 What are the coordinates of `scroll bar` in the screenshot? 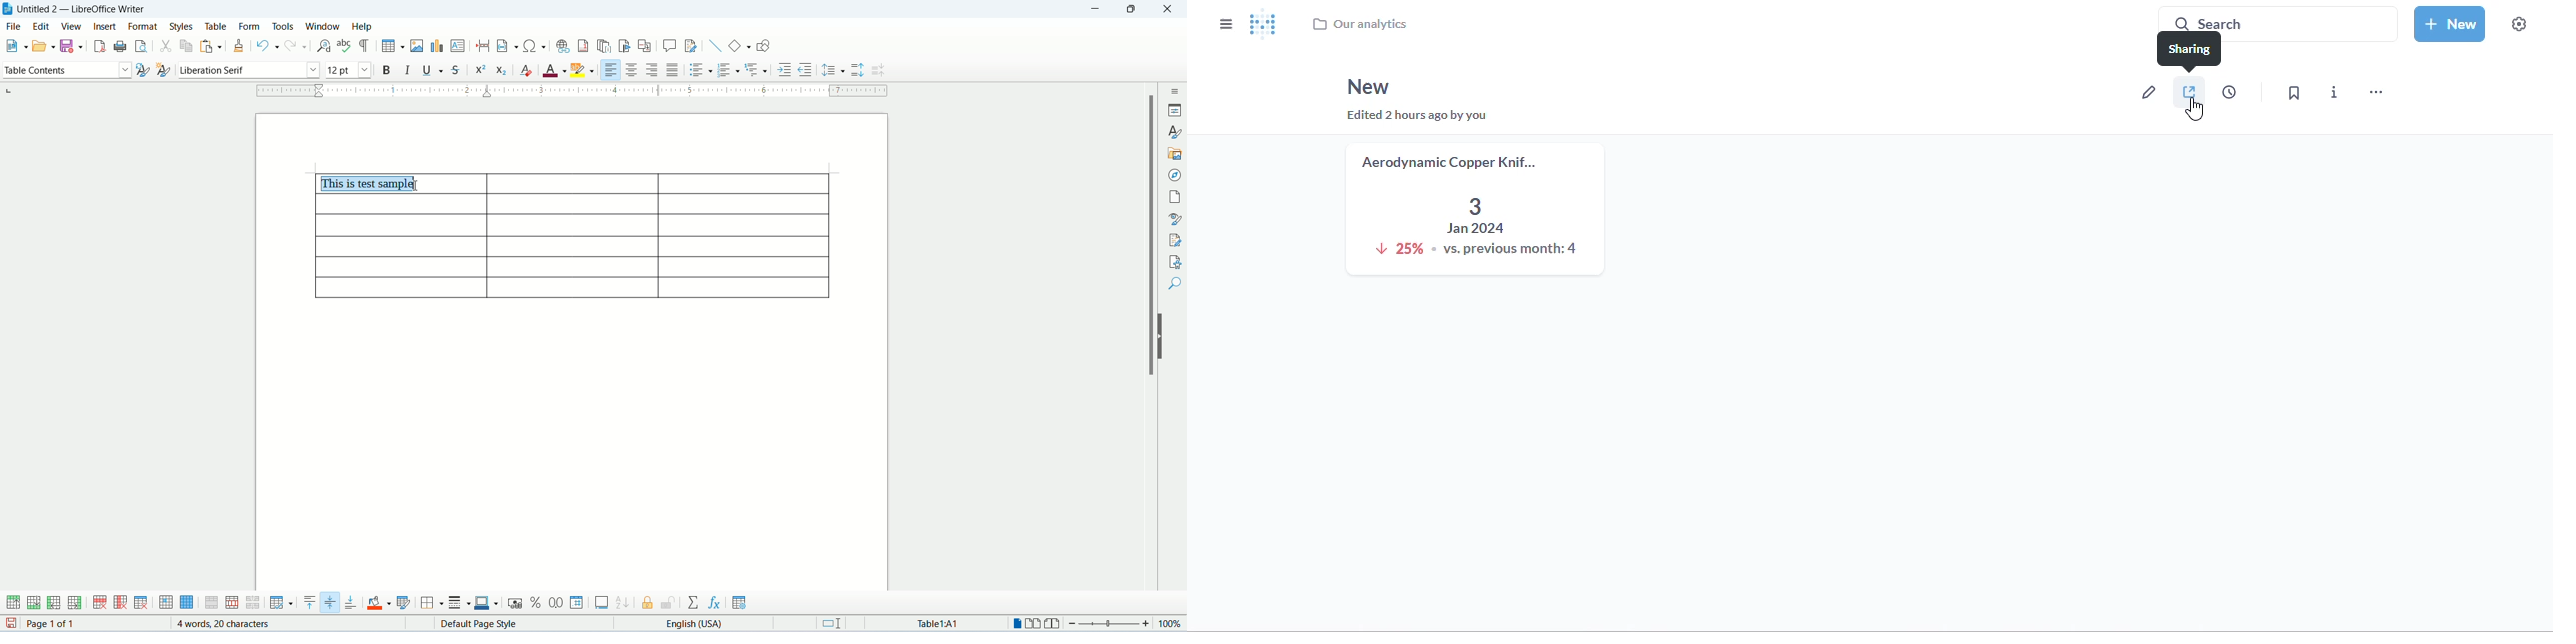 It's located at (1148, 347).